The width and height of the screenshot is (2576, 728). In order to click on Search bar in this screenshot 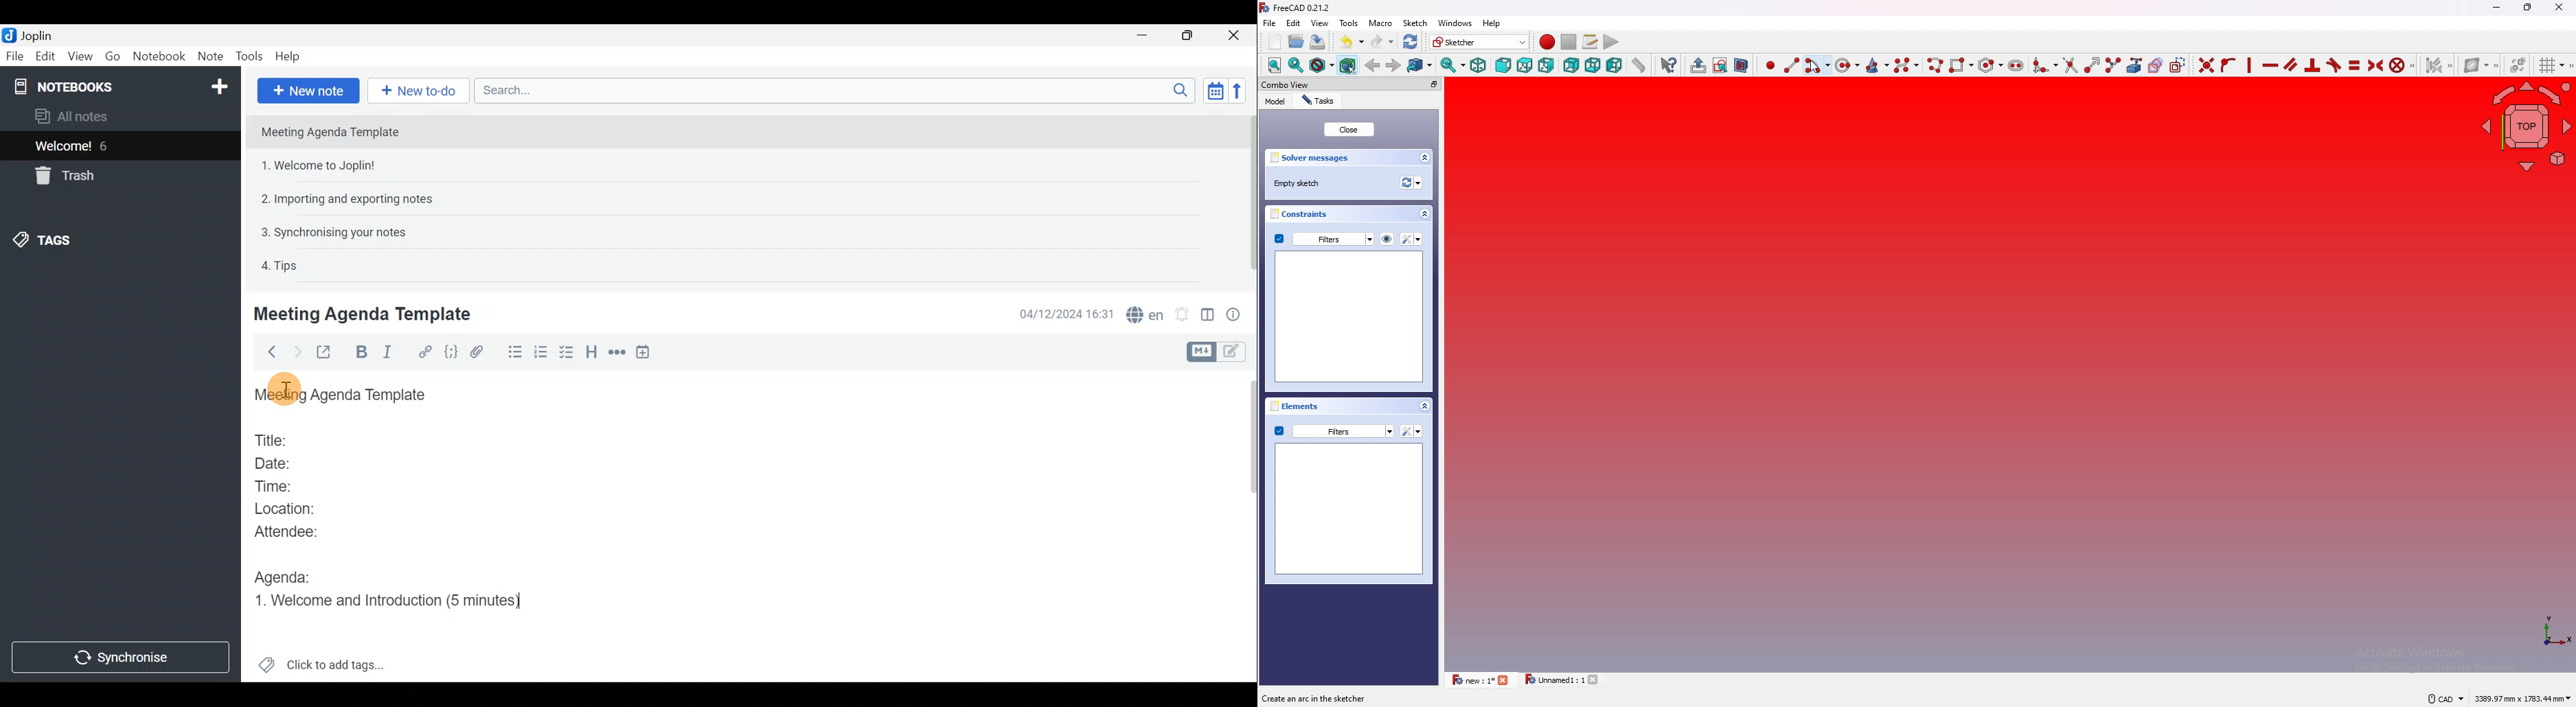, I will do `click(831, 90)`.